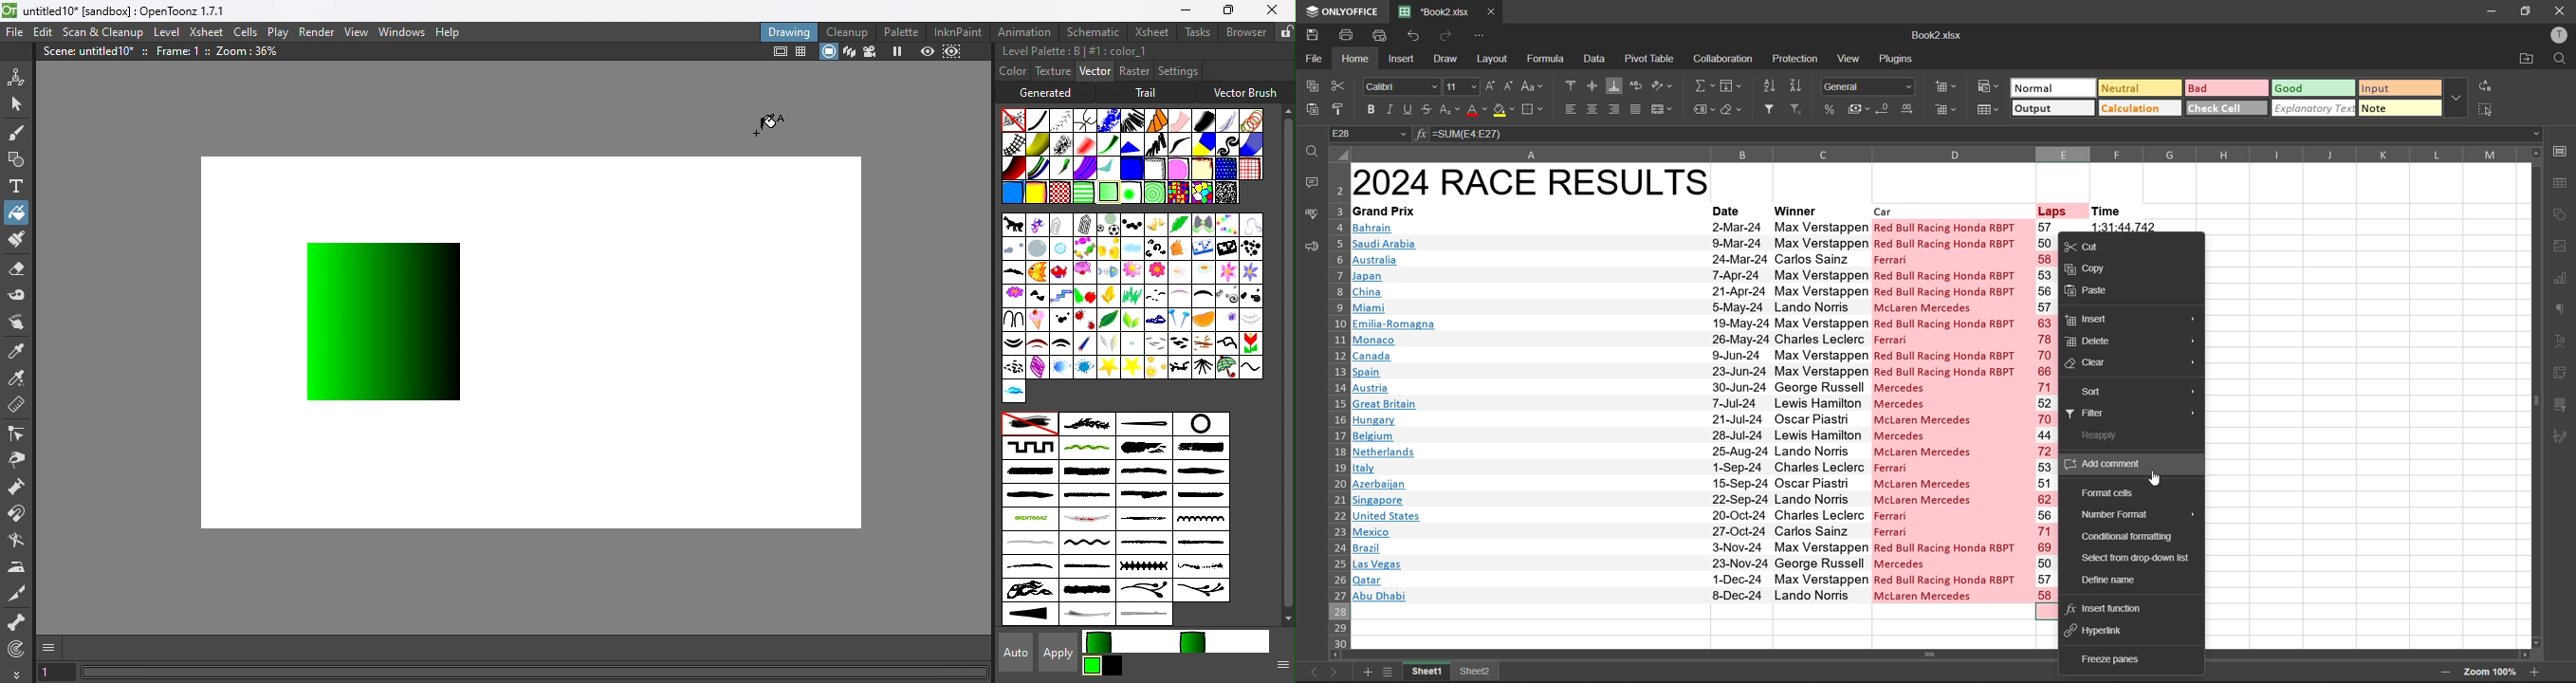 The width and height of the screenshot is (2576, 700). Describe the element at coordinates (1309, 246) in the screenshot. I see `feedback` at that location.